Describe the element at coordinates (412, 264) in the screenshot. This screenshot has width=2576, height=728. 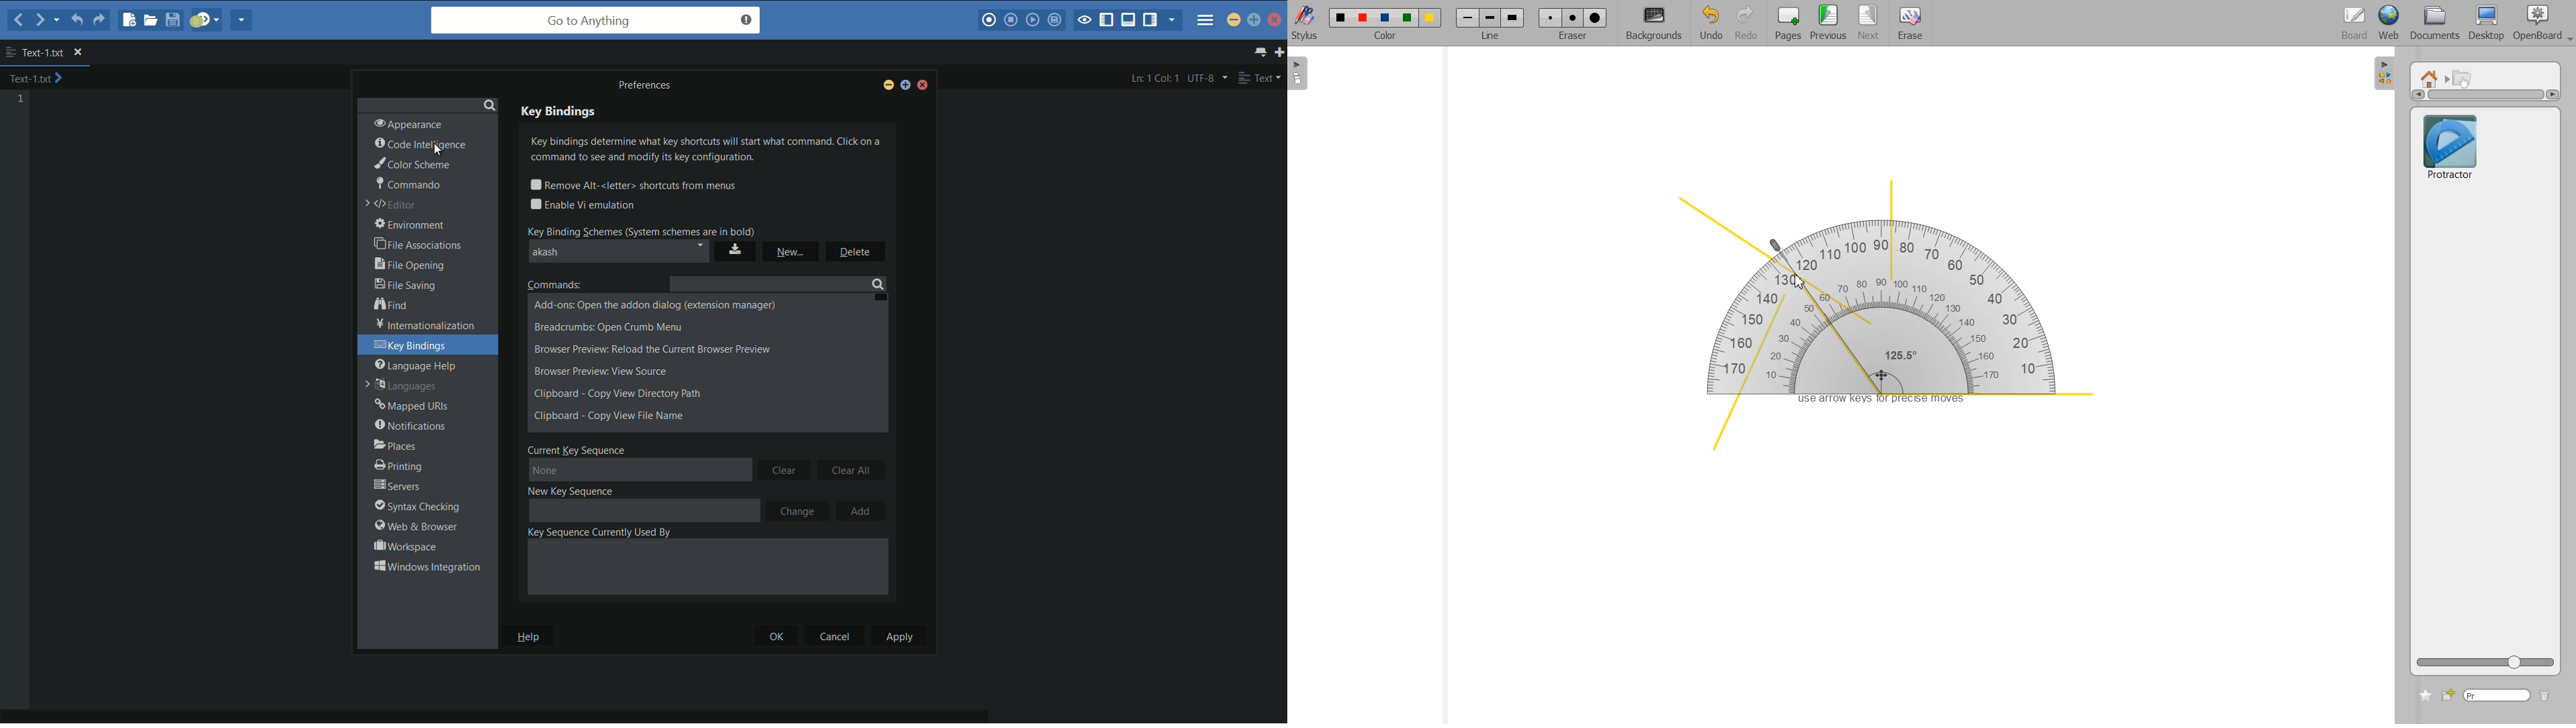
I see `file opening` at that location.